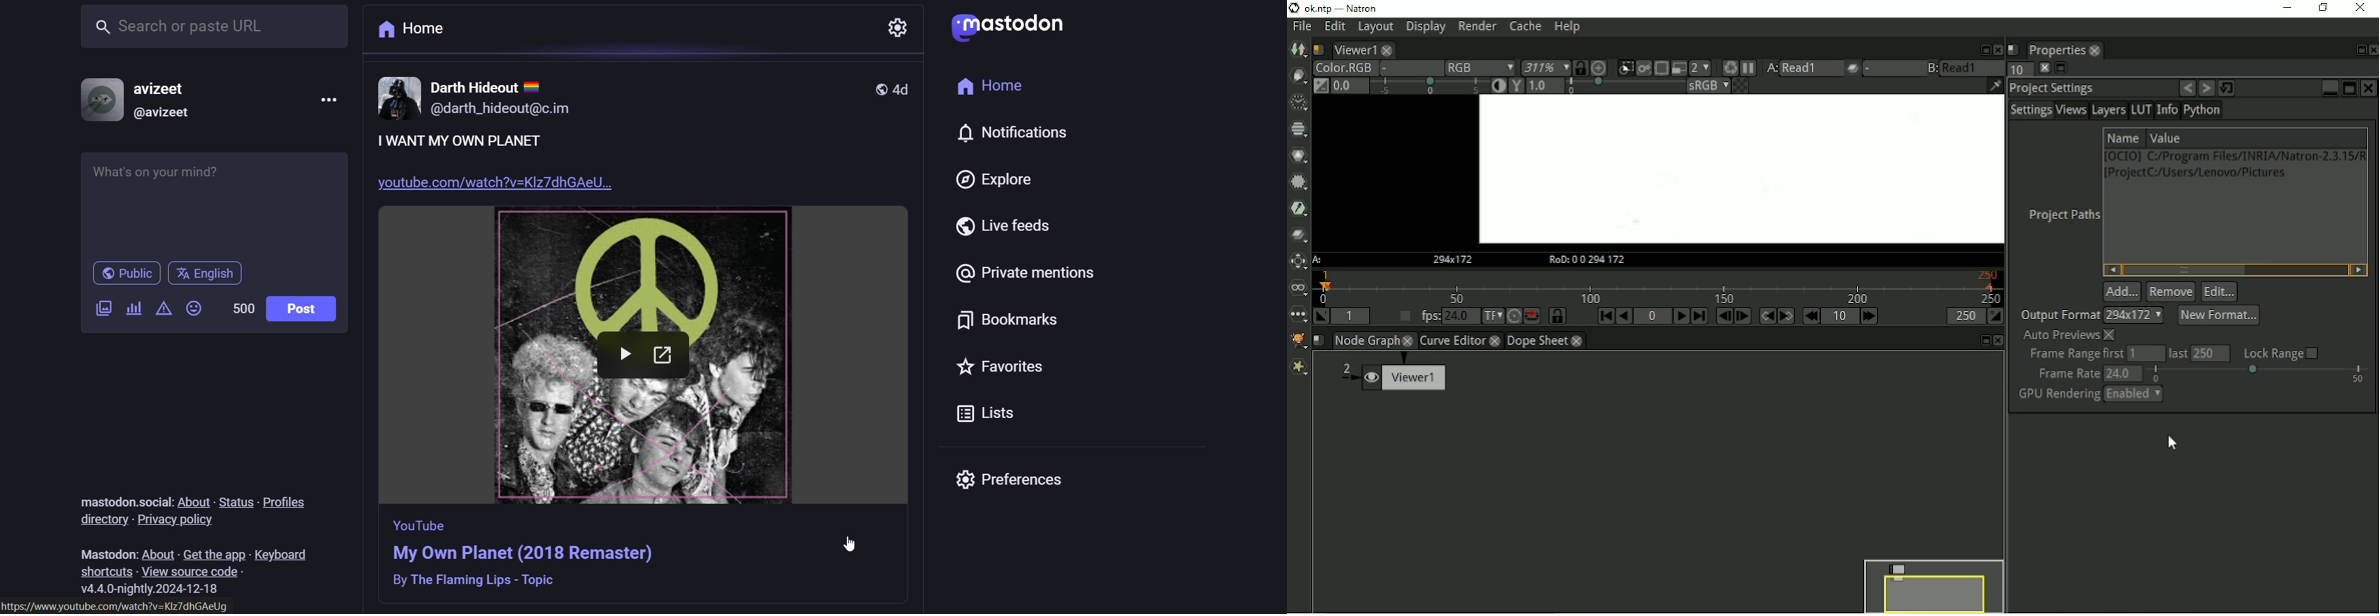  Describe the element at coordinates (1842, 316) in the screenshot. I see `Frame increment` at that location.